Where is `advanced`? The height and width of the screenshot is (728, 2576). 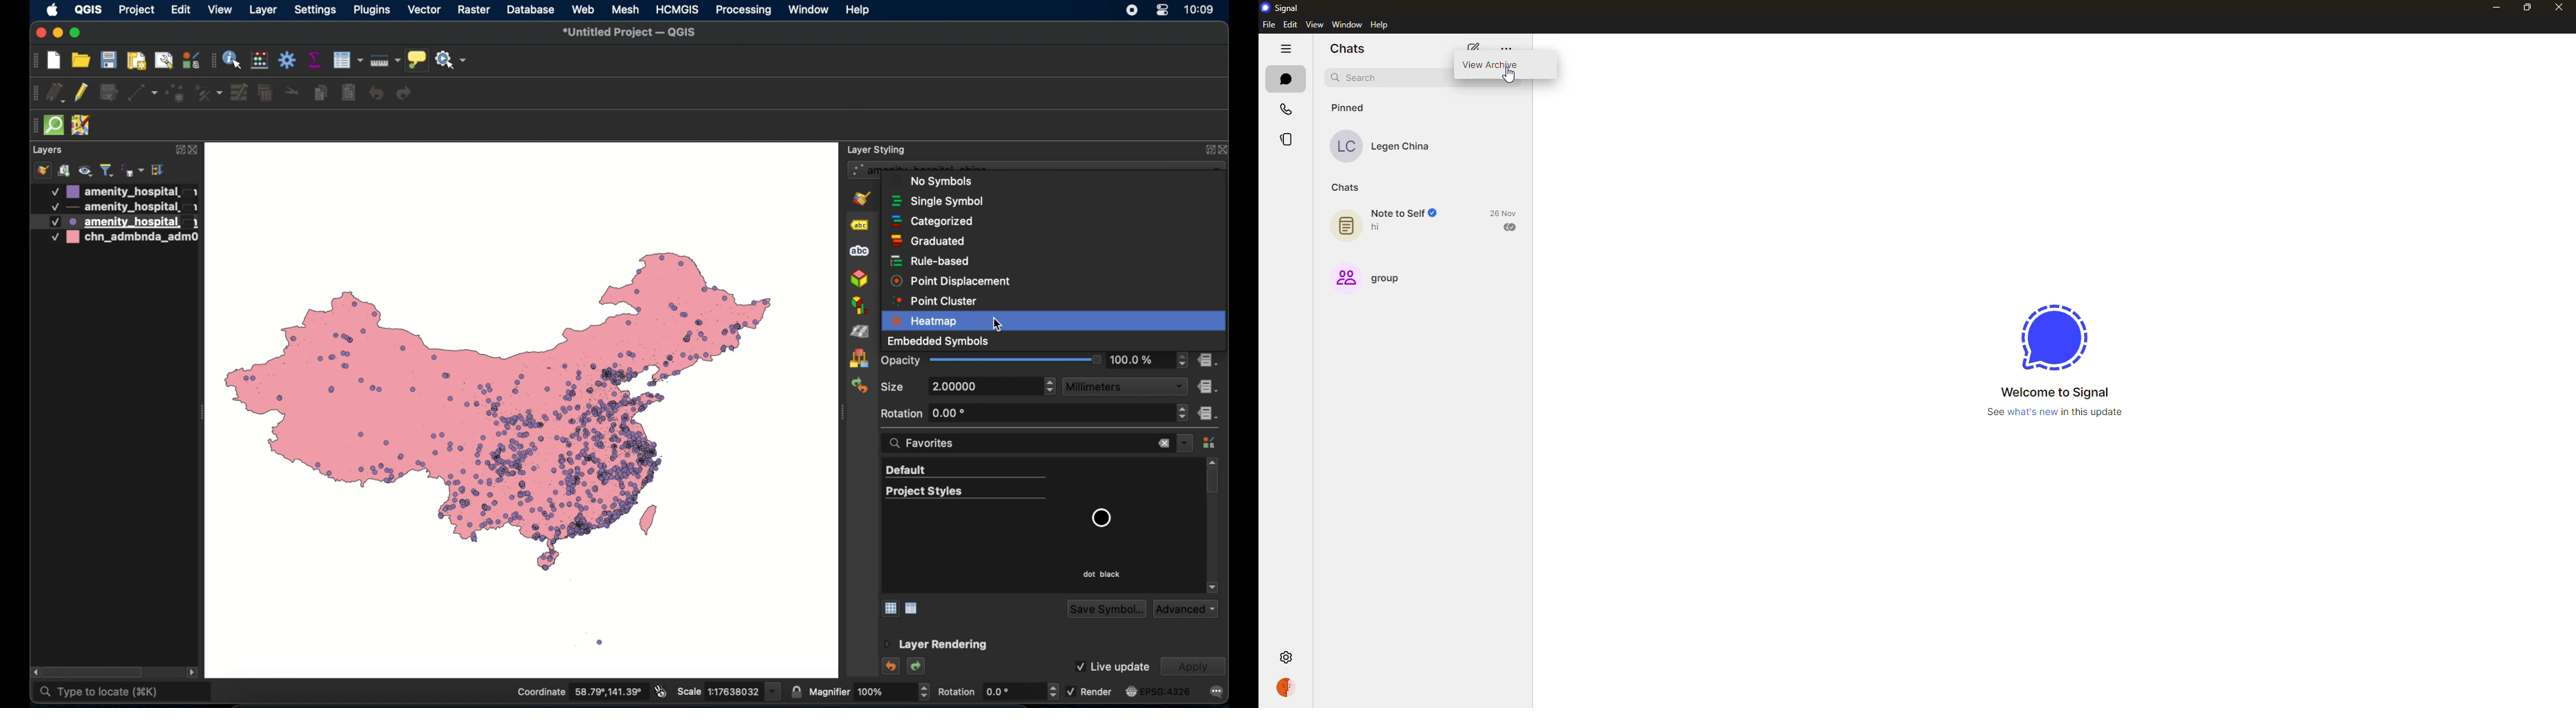 advanced is located at coordinates (1186, 609).